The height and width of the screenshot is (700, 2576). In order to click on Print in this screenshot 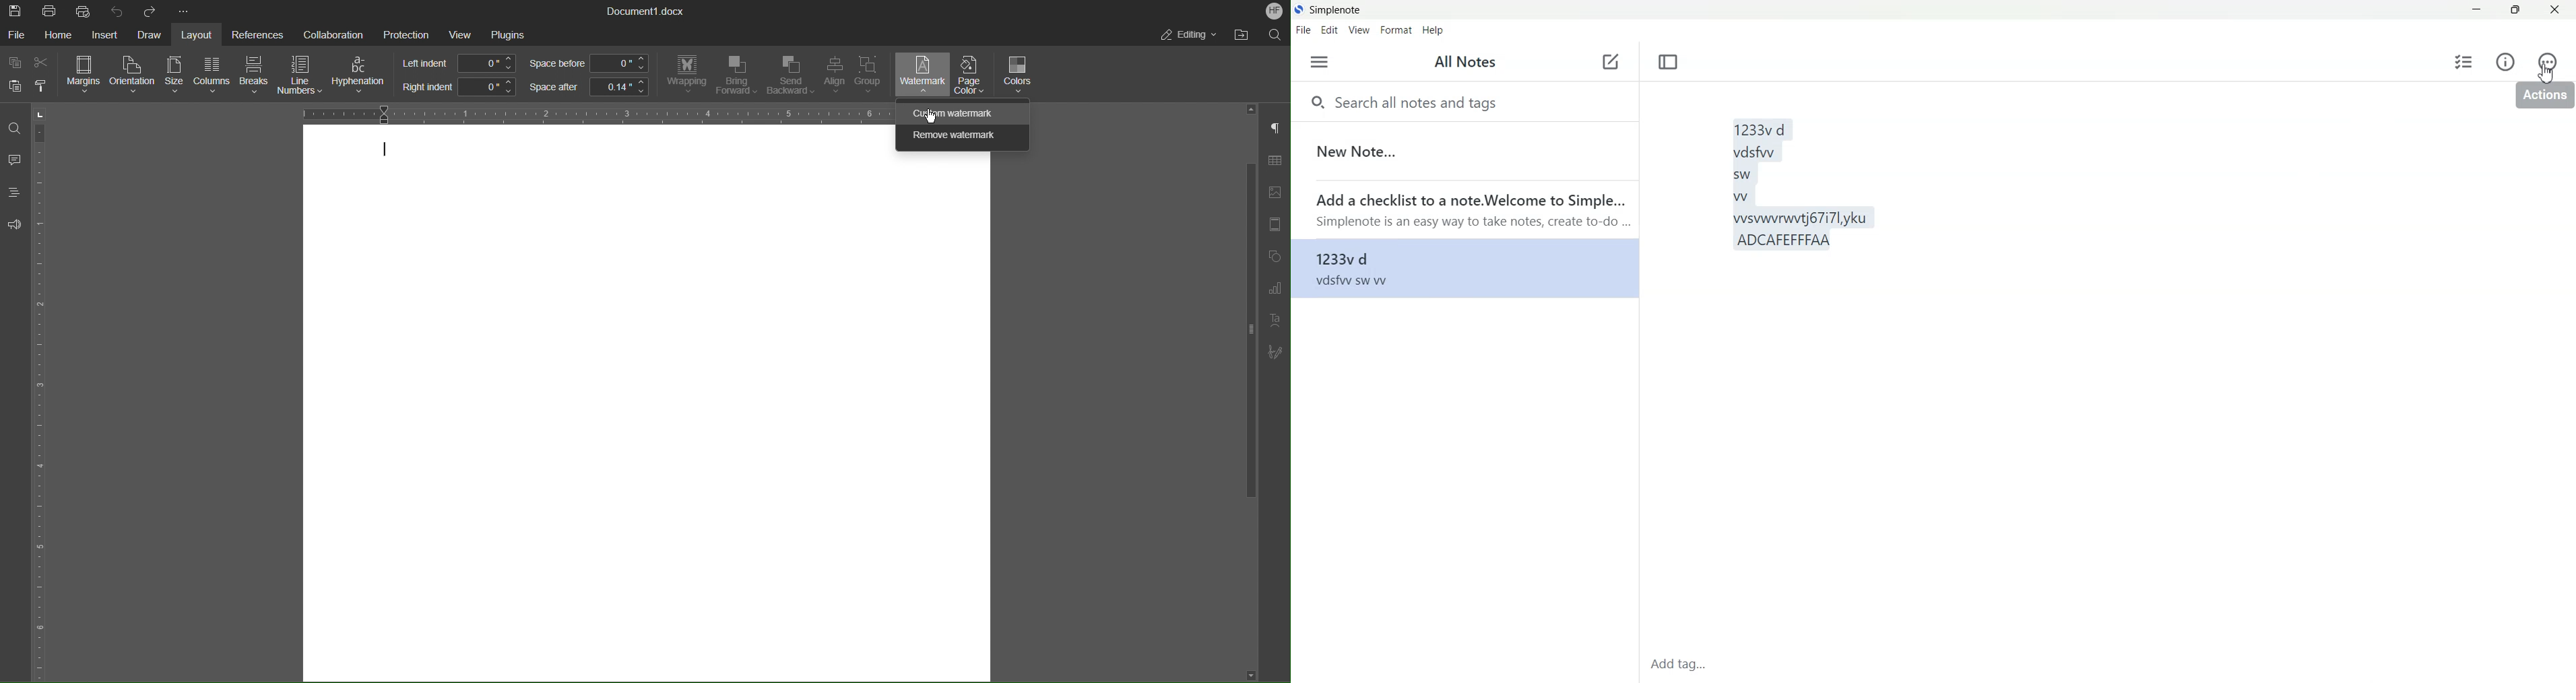, I will do `click(51, 11)`.